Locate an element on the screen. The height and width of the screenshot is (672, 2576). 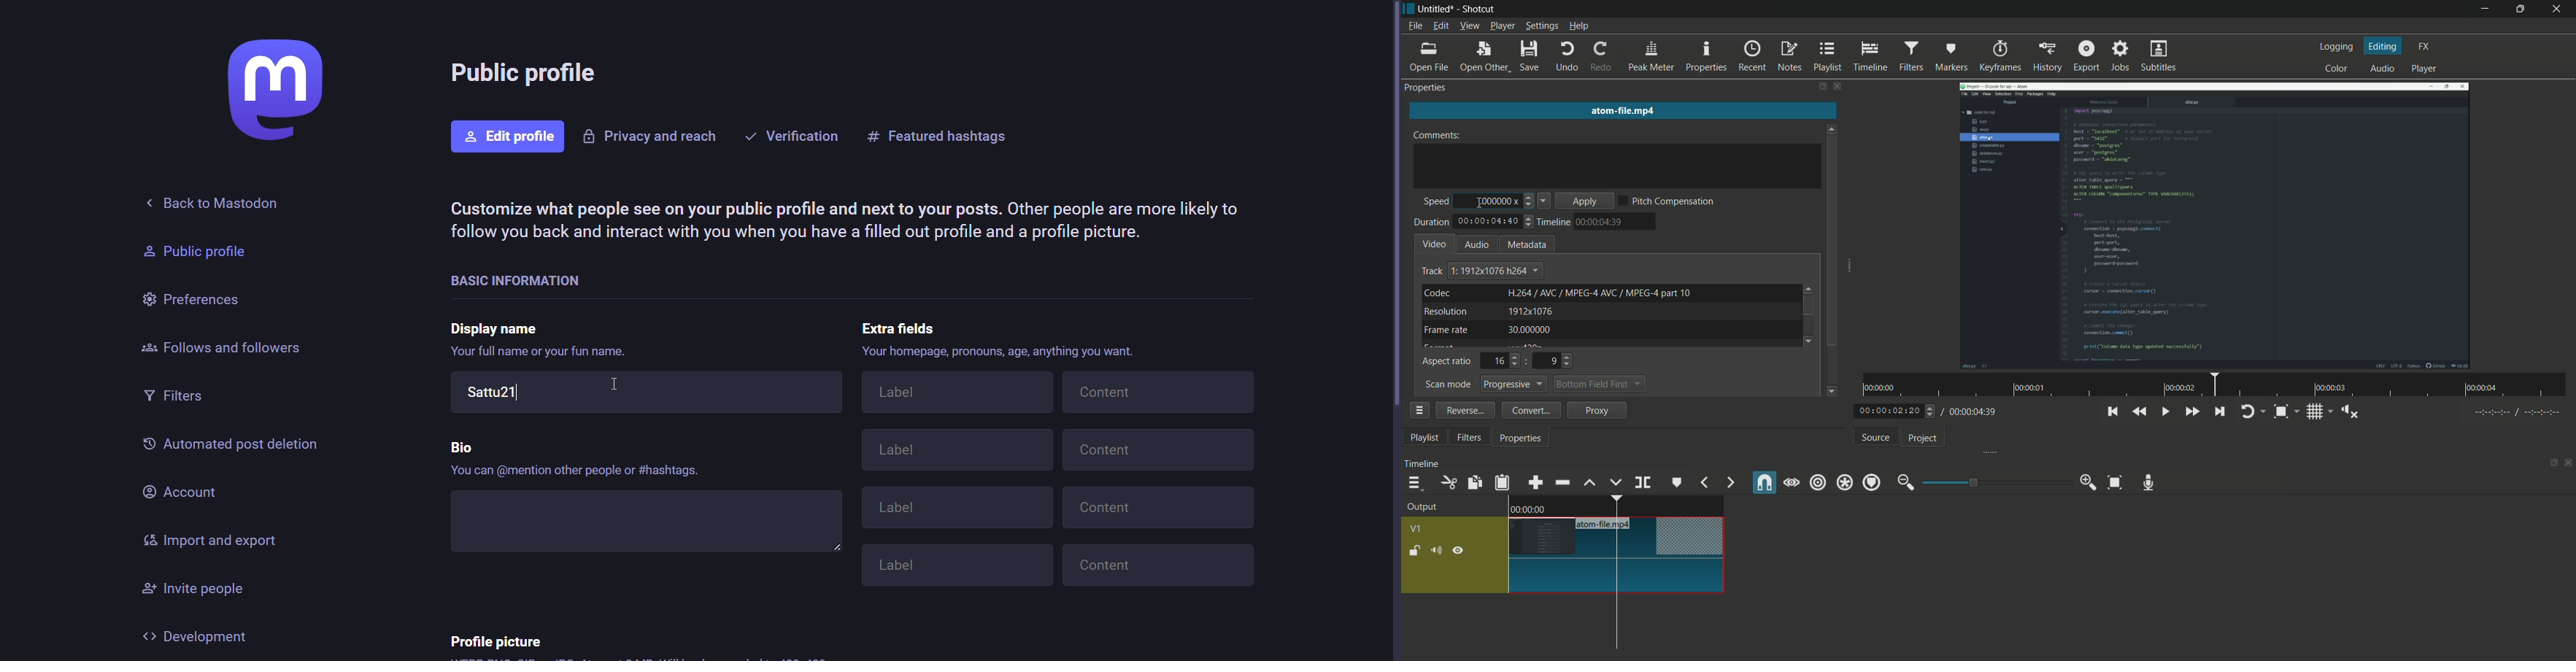
progressive is located at coordinates (1515, 384).